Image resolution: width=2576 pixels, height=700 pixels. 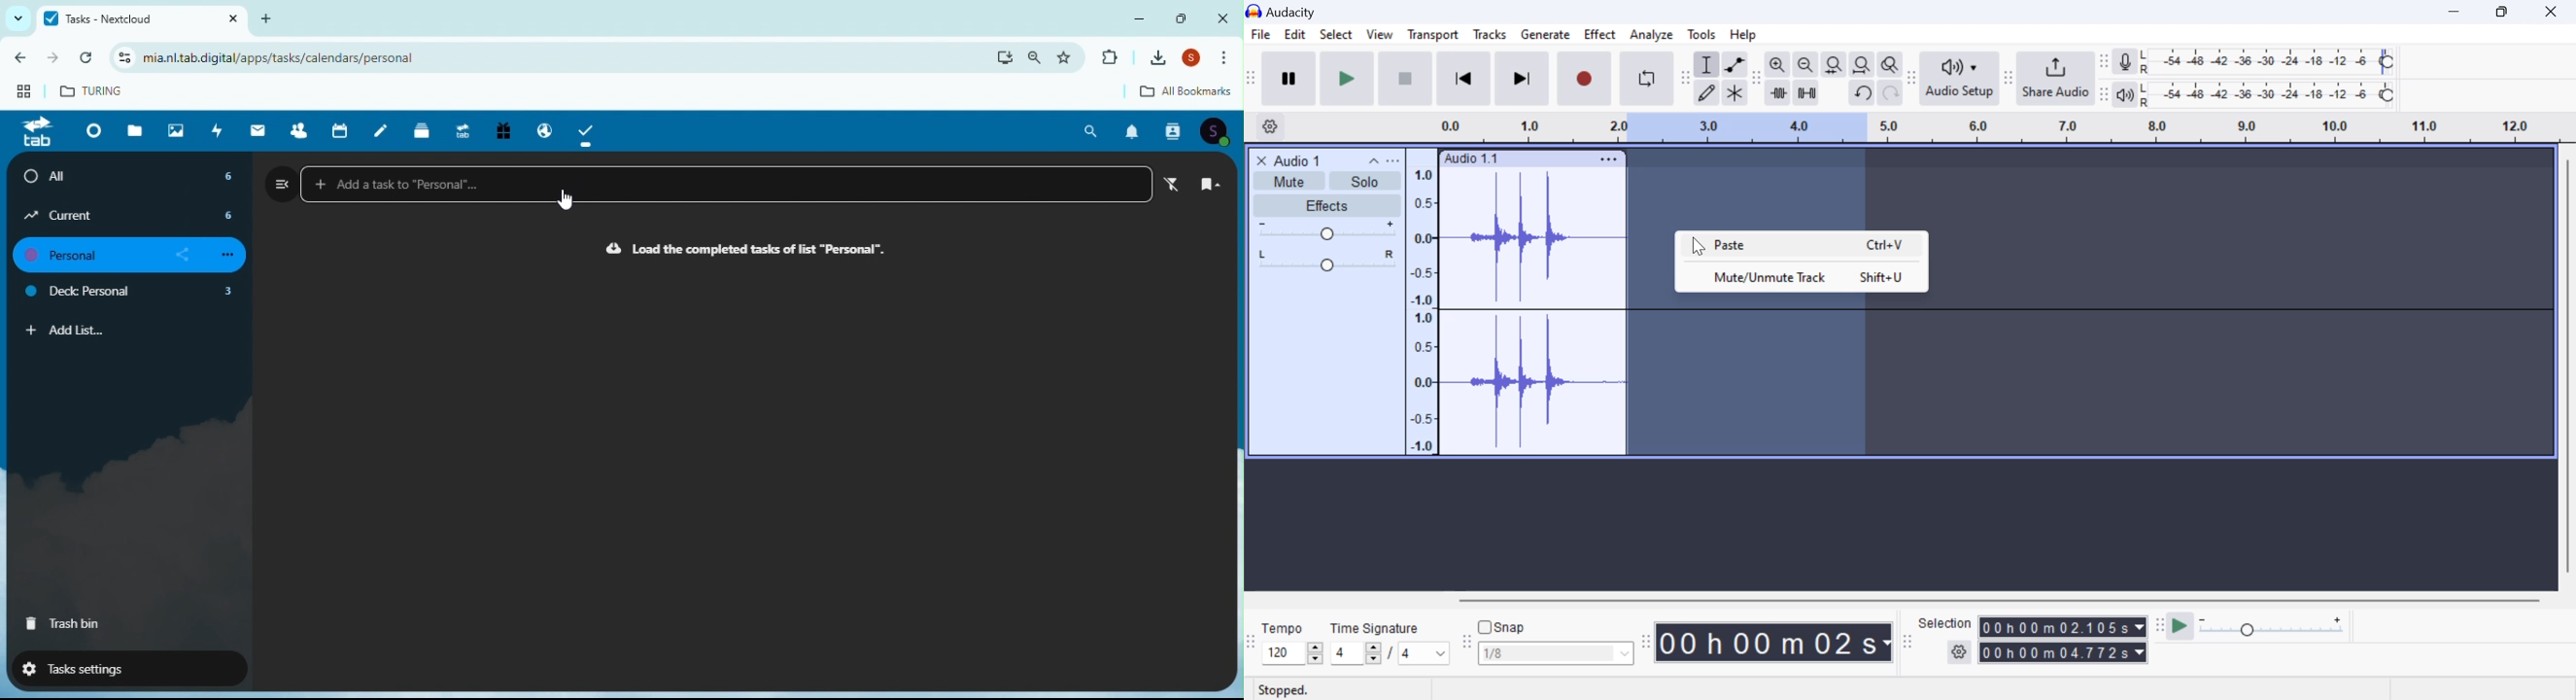 I want to click on favorites, so click(x=1070, y=56).